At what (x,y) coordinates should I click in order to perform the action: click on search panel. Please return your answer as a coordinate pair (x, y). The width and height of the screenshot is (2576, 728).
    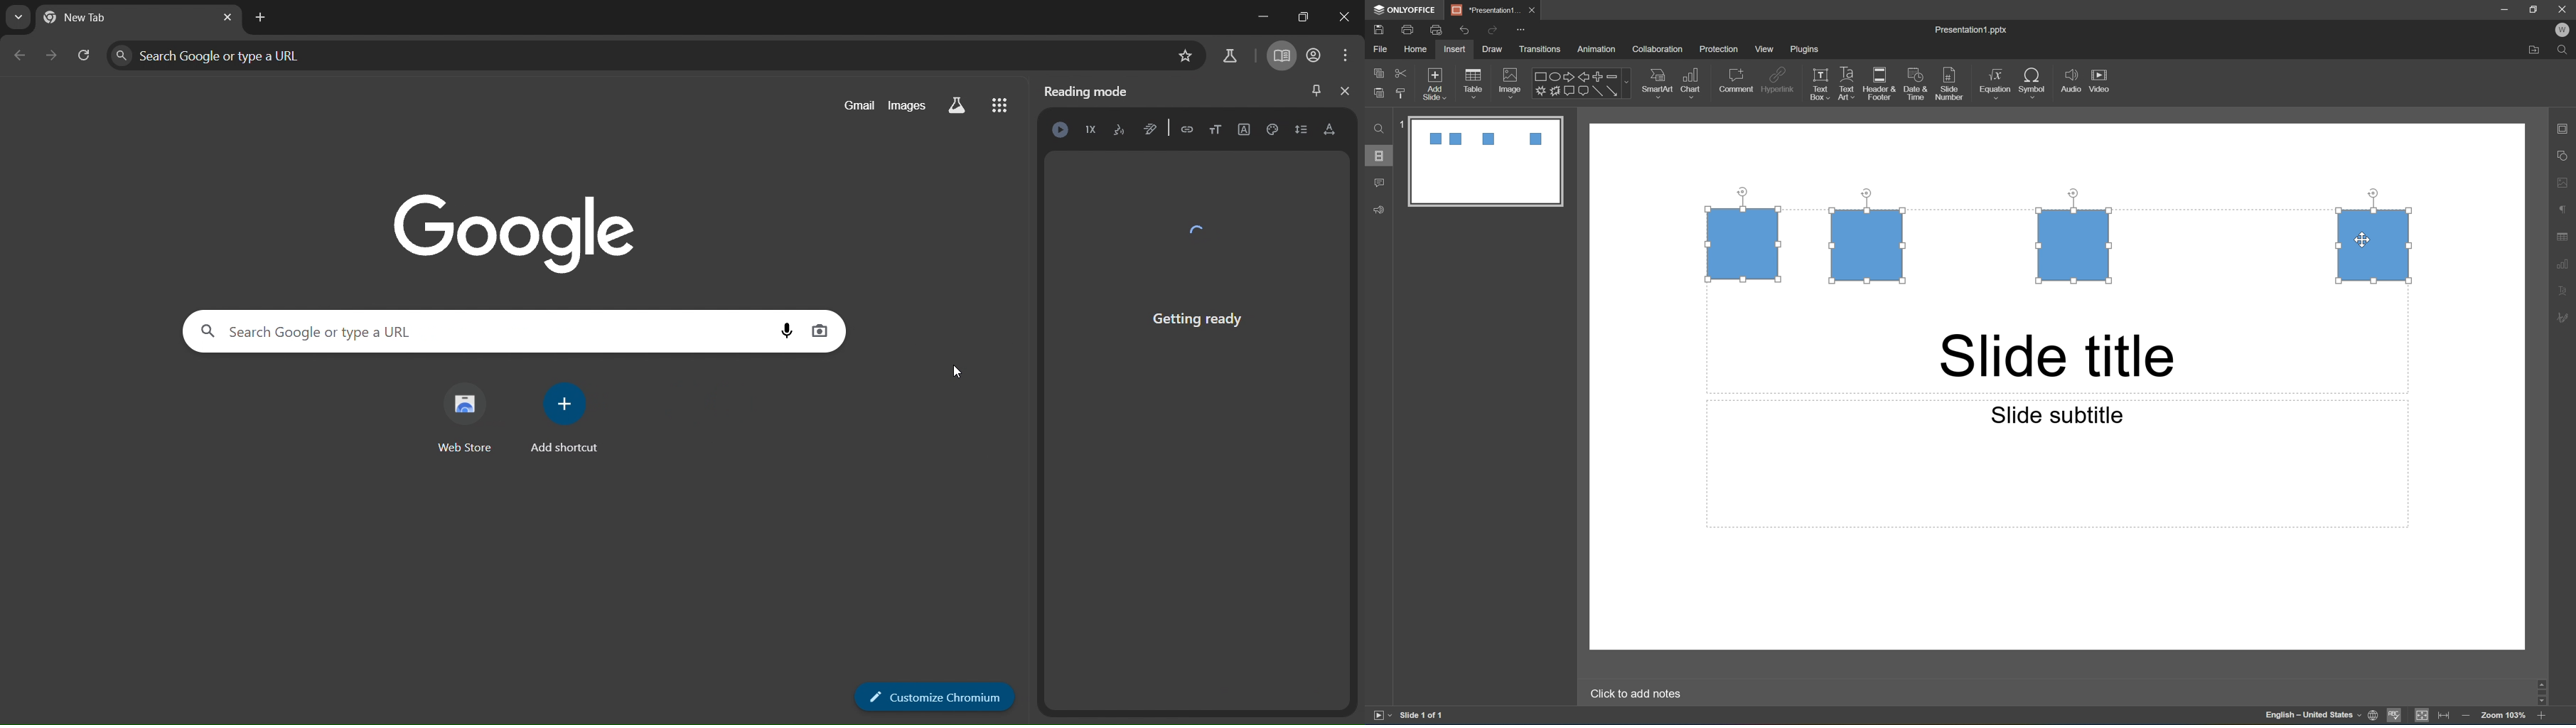
    Looking at the image, I should click on (460, 333).